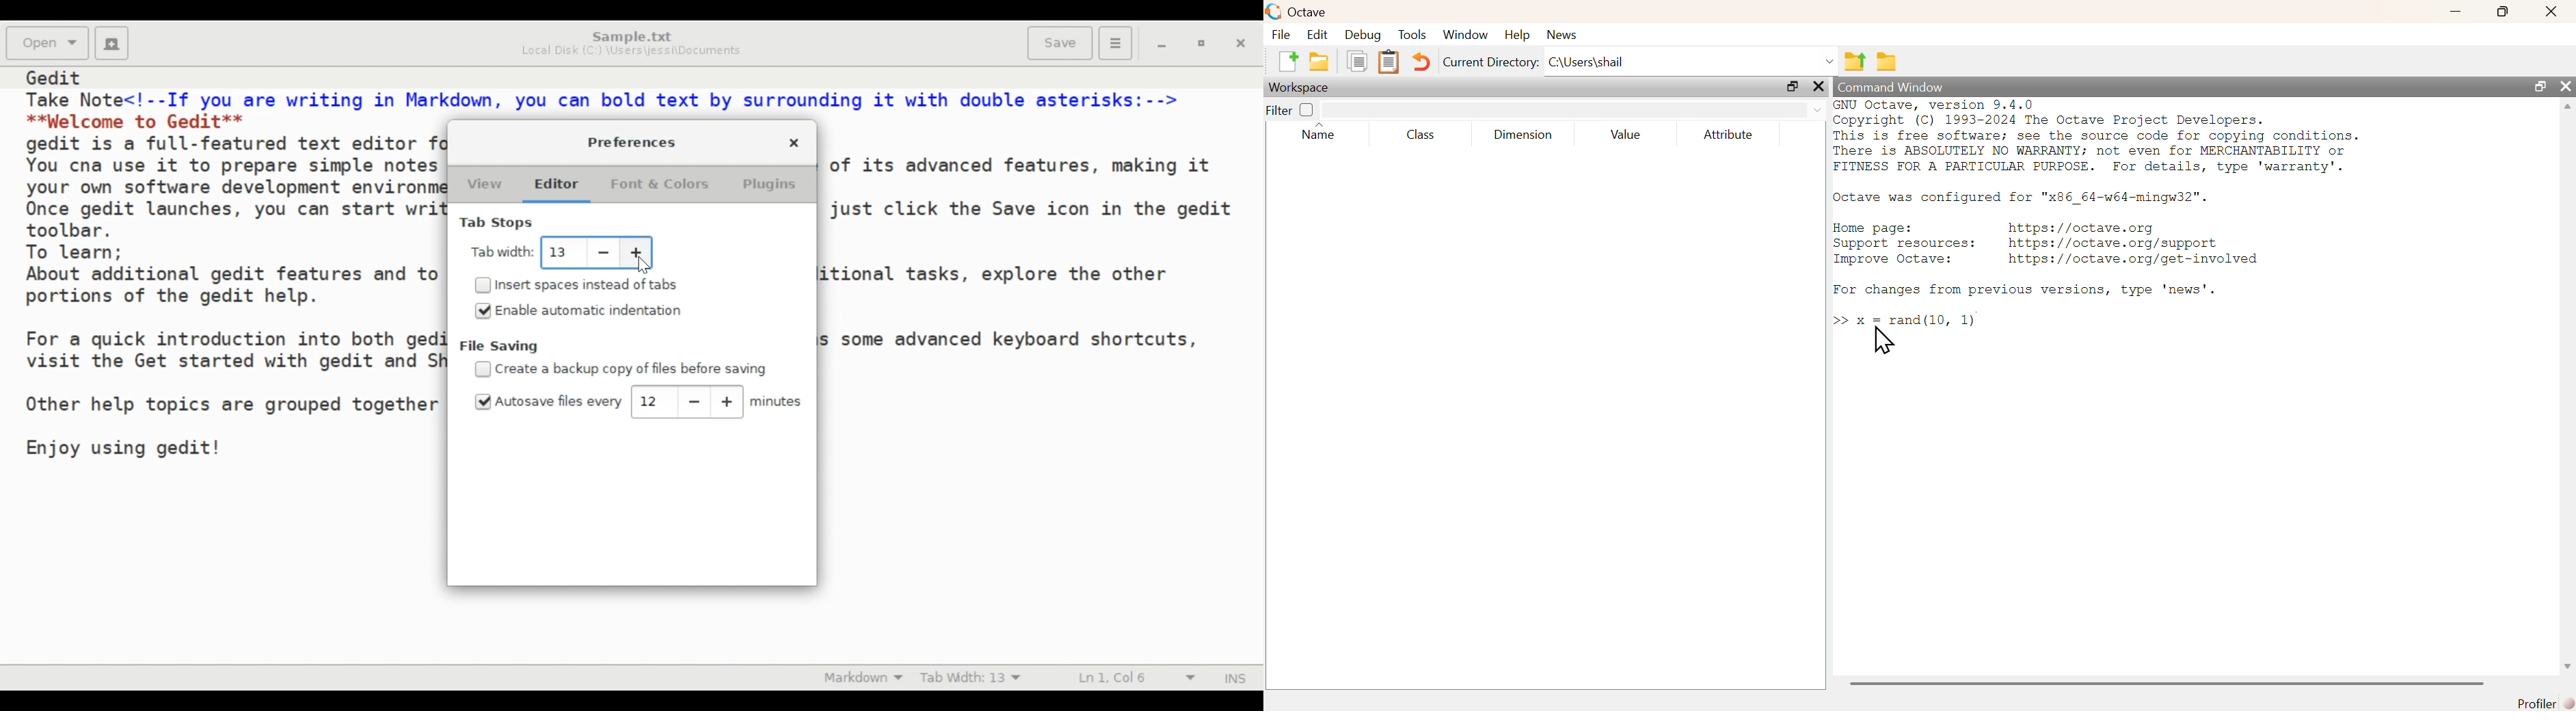 This screenshot has width=2576, height=728. Describe the element at coordinates (629, 143) in the screenshot. I see `Preferences` at that location.